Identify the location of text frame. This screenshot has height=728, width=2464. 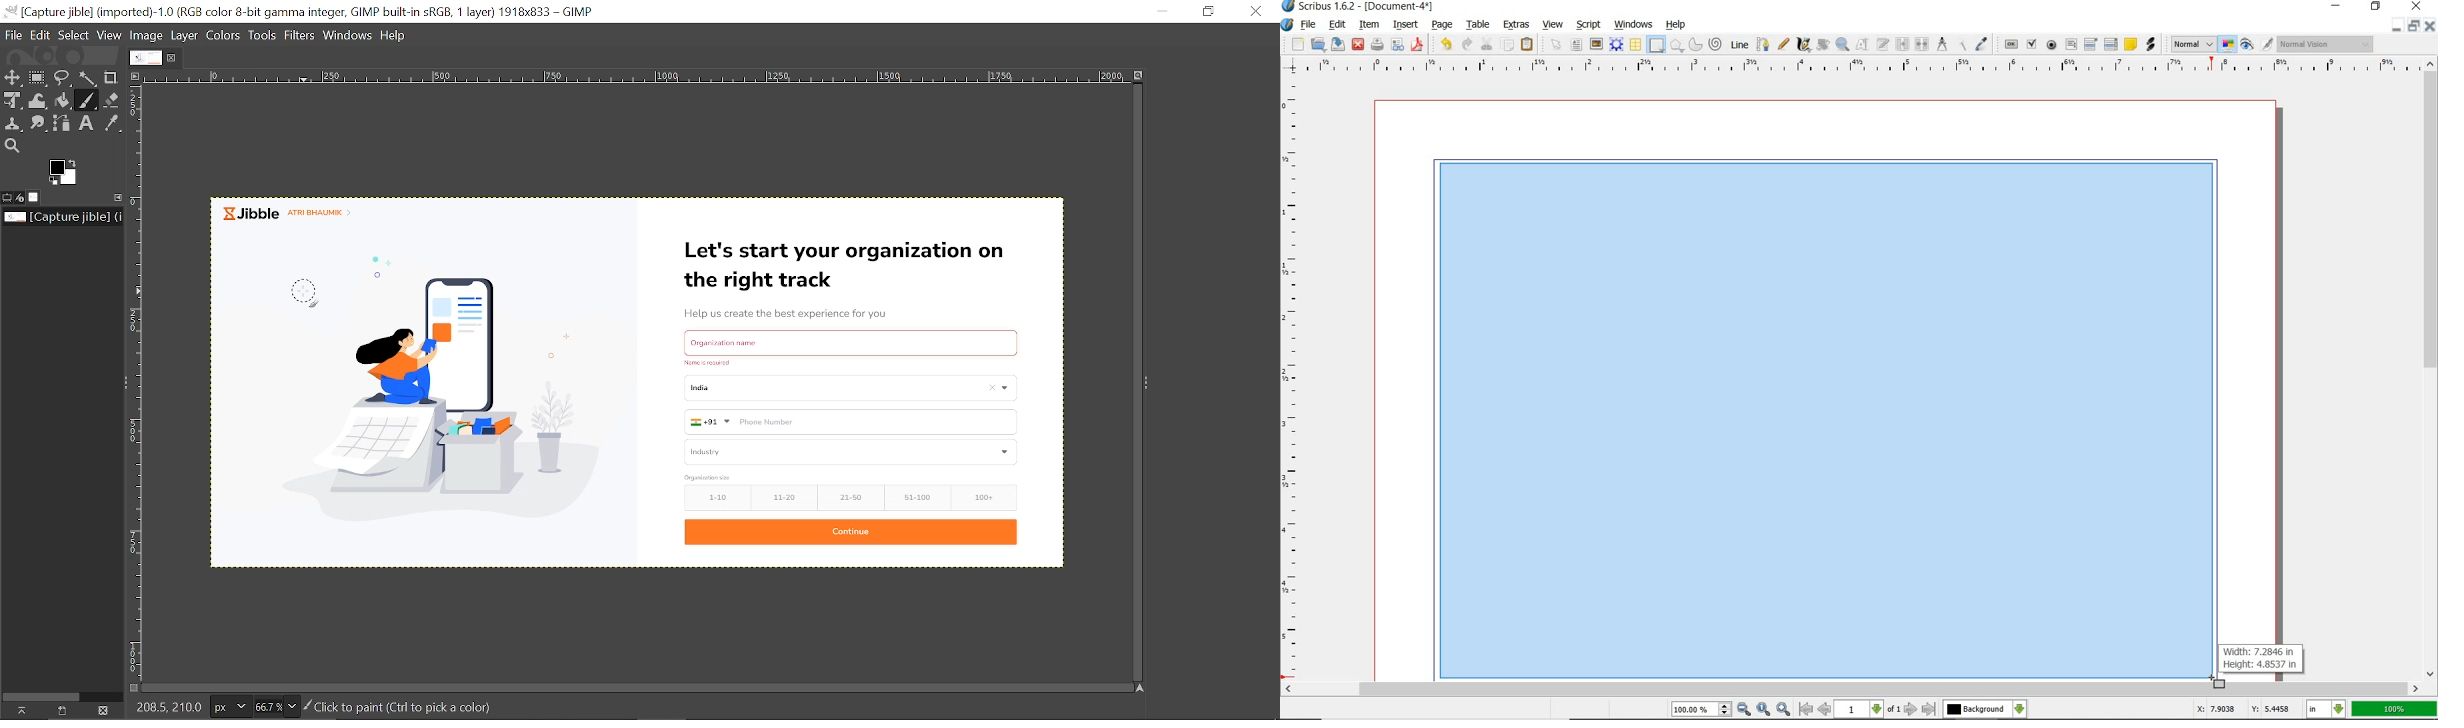
(1577, 46).